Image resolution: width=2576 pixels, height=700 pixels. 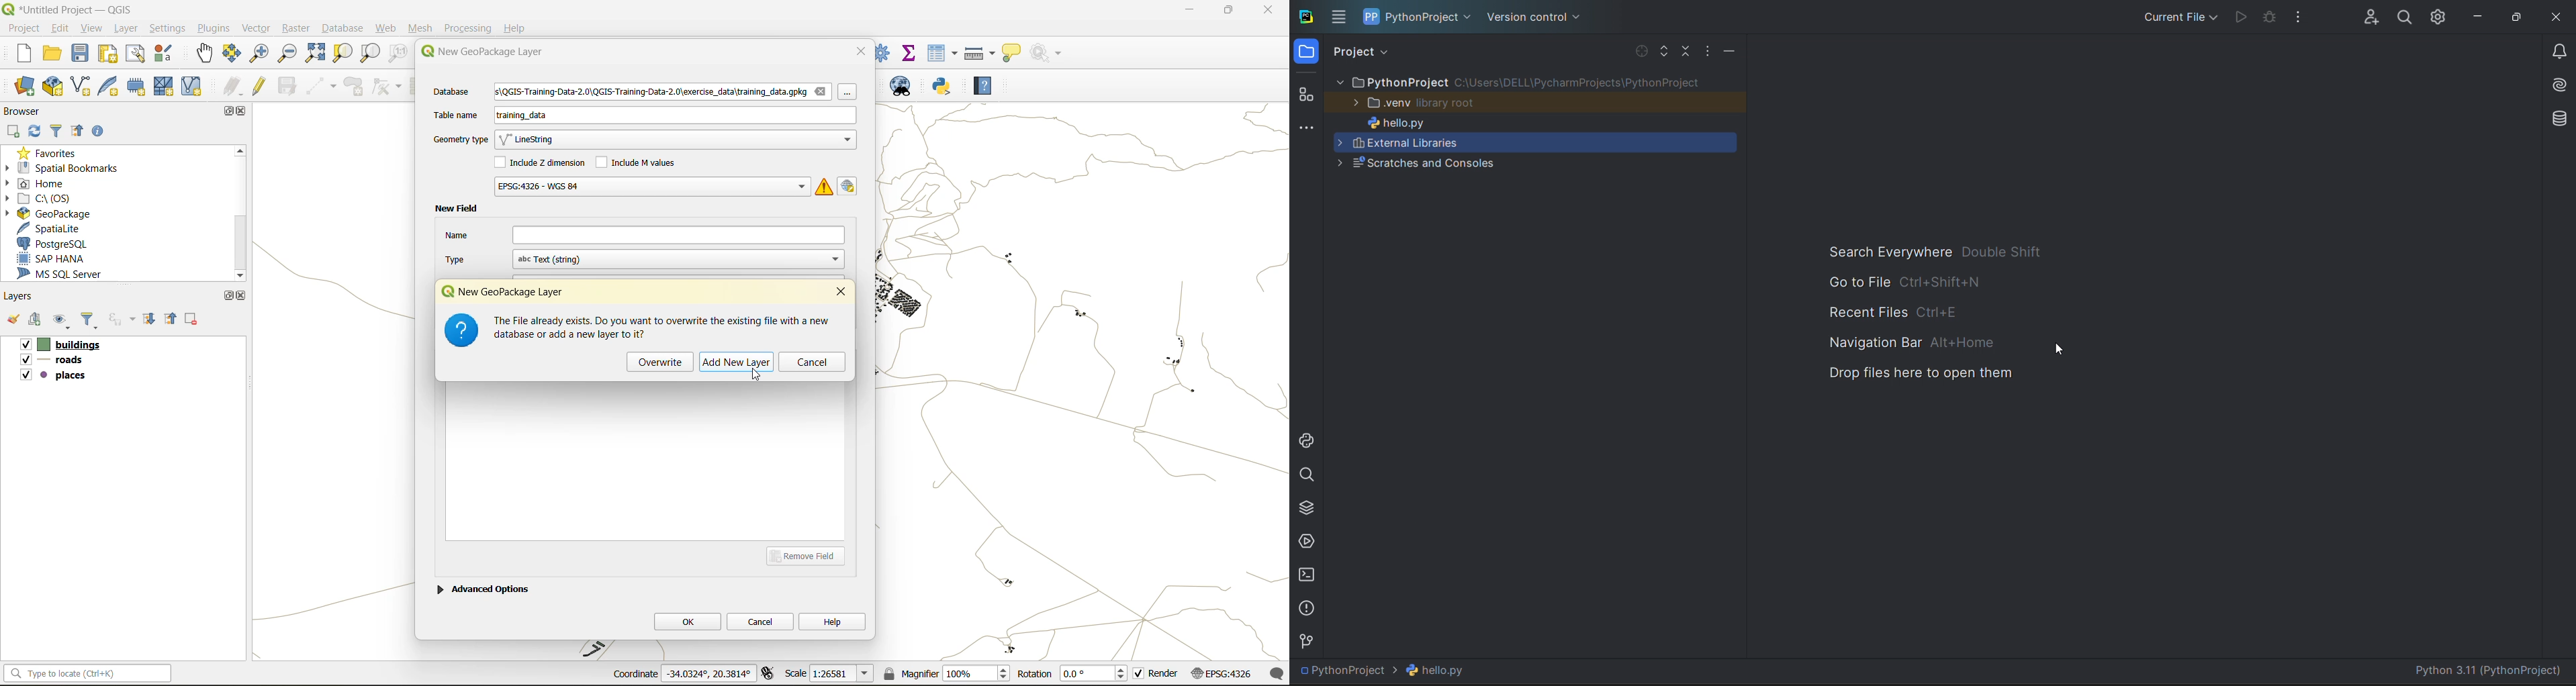 What do you see at coordinates (1012, 54) in the screenshot?
I see `show tips` at bounding box center [1012, 54].